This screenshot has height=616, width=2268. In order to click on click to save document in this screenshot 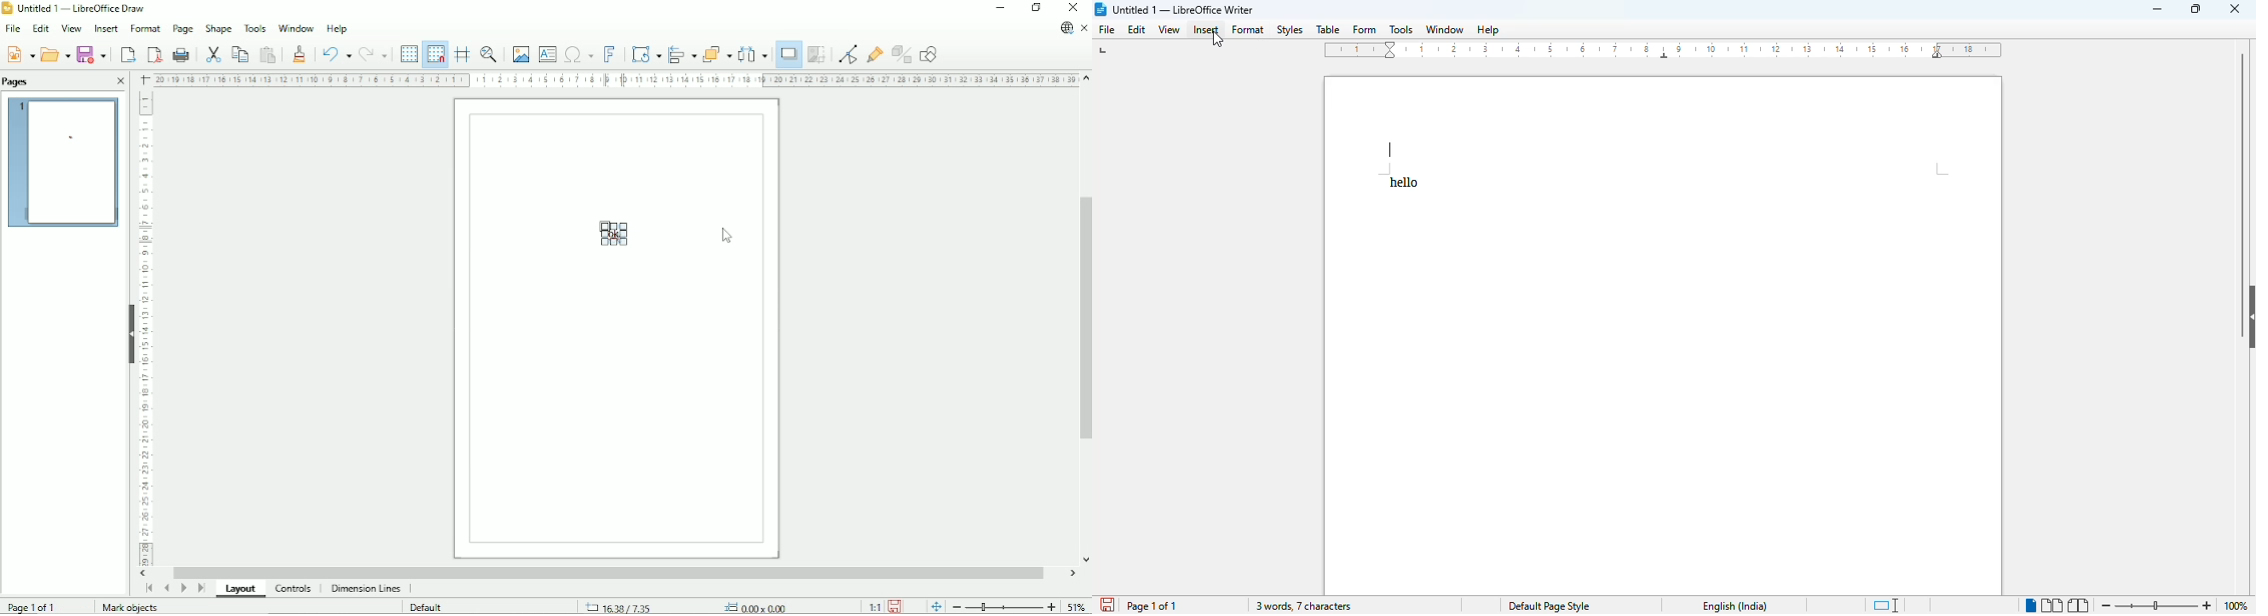, I will do `click(1107, 605)`.